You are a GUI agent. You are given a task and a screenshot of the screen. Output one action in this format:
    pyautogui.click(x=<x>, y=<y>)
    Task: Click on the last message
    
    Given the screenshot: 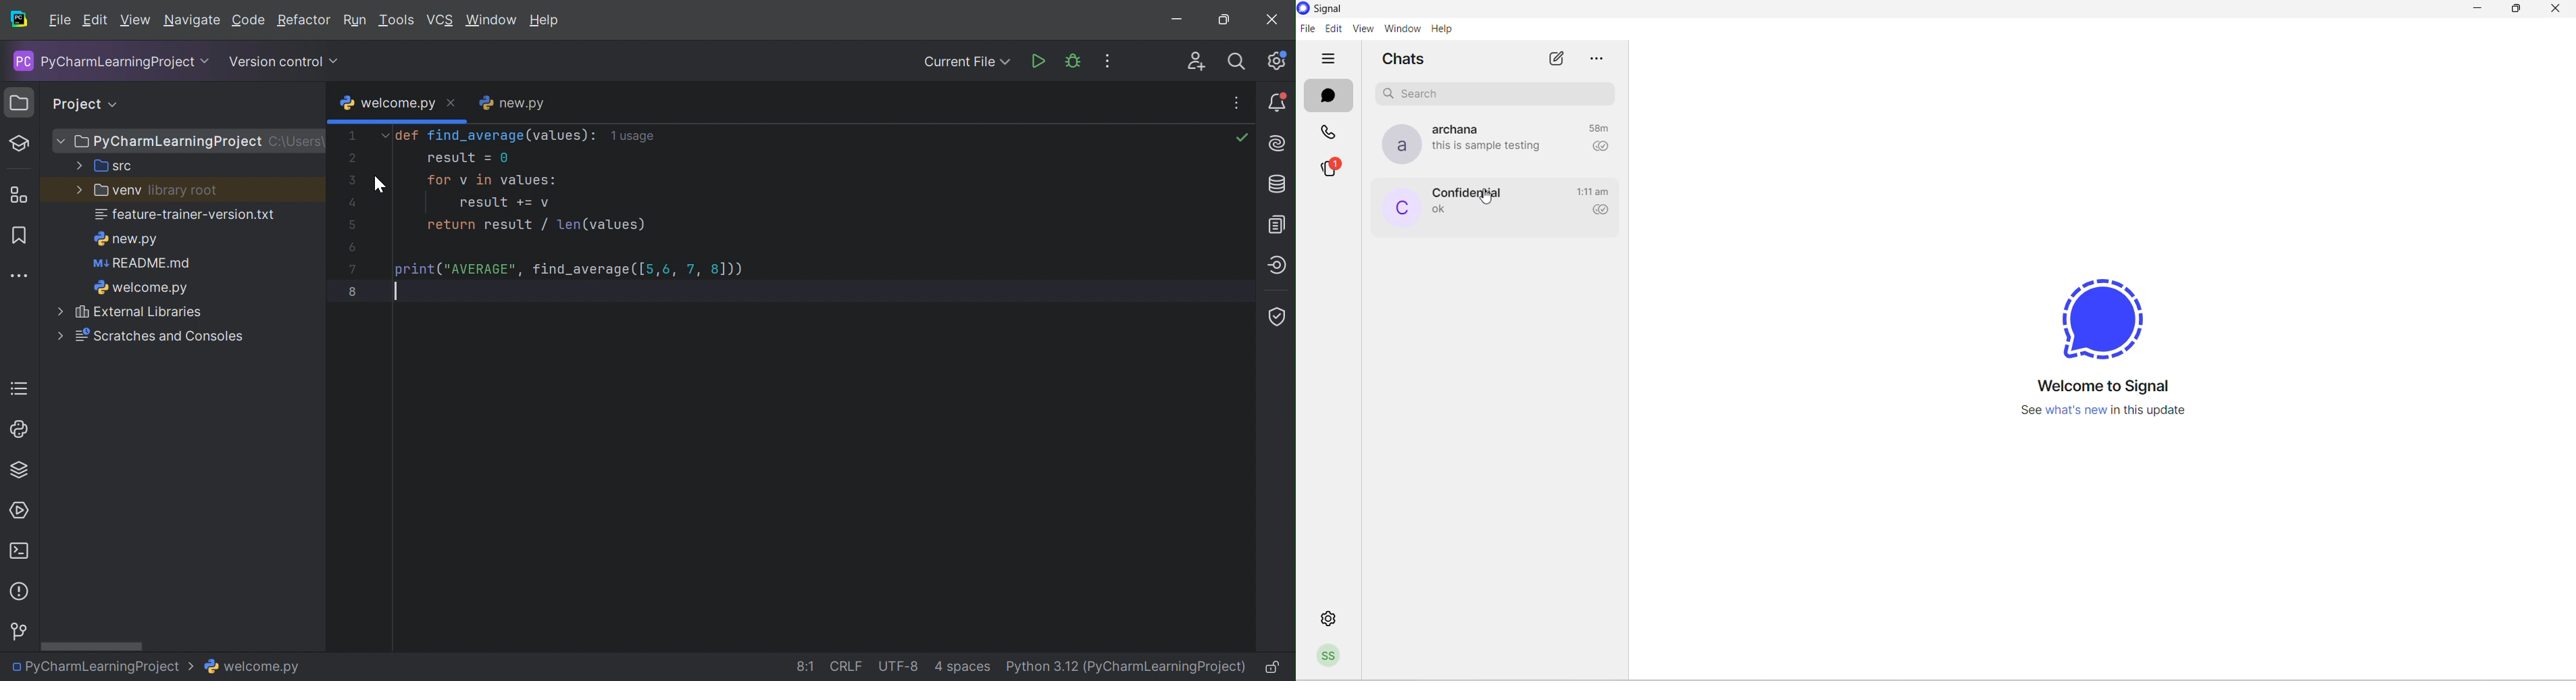 What is the action you would take?
    pyautogui.click(x=1440, y=210)
    